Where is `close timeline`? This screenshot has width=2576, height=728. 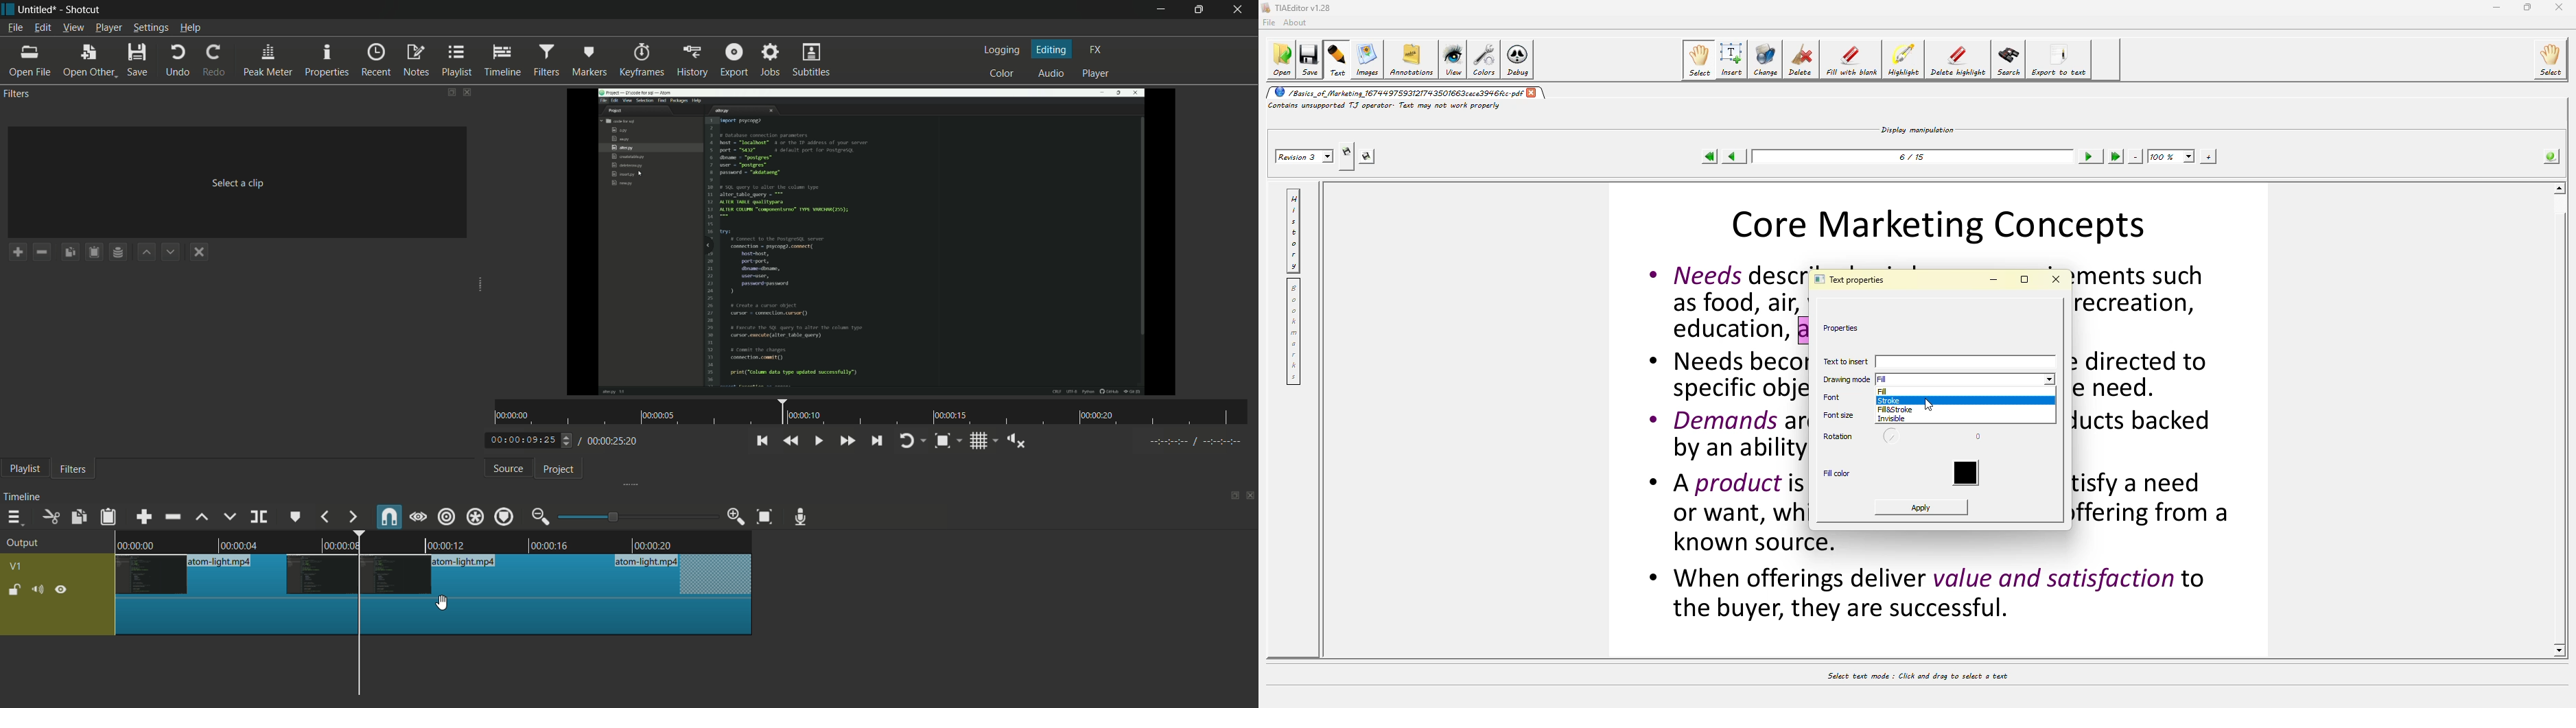 close timeline is located at coordinates (1251, 496).